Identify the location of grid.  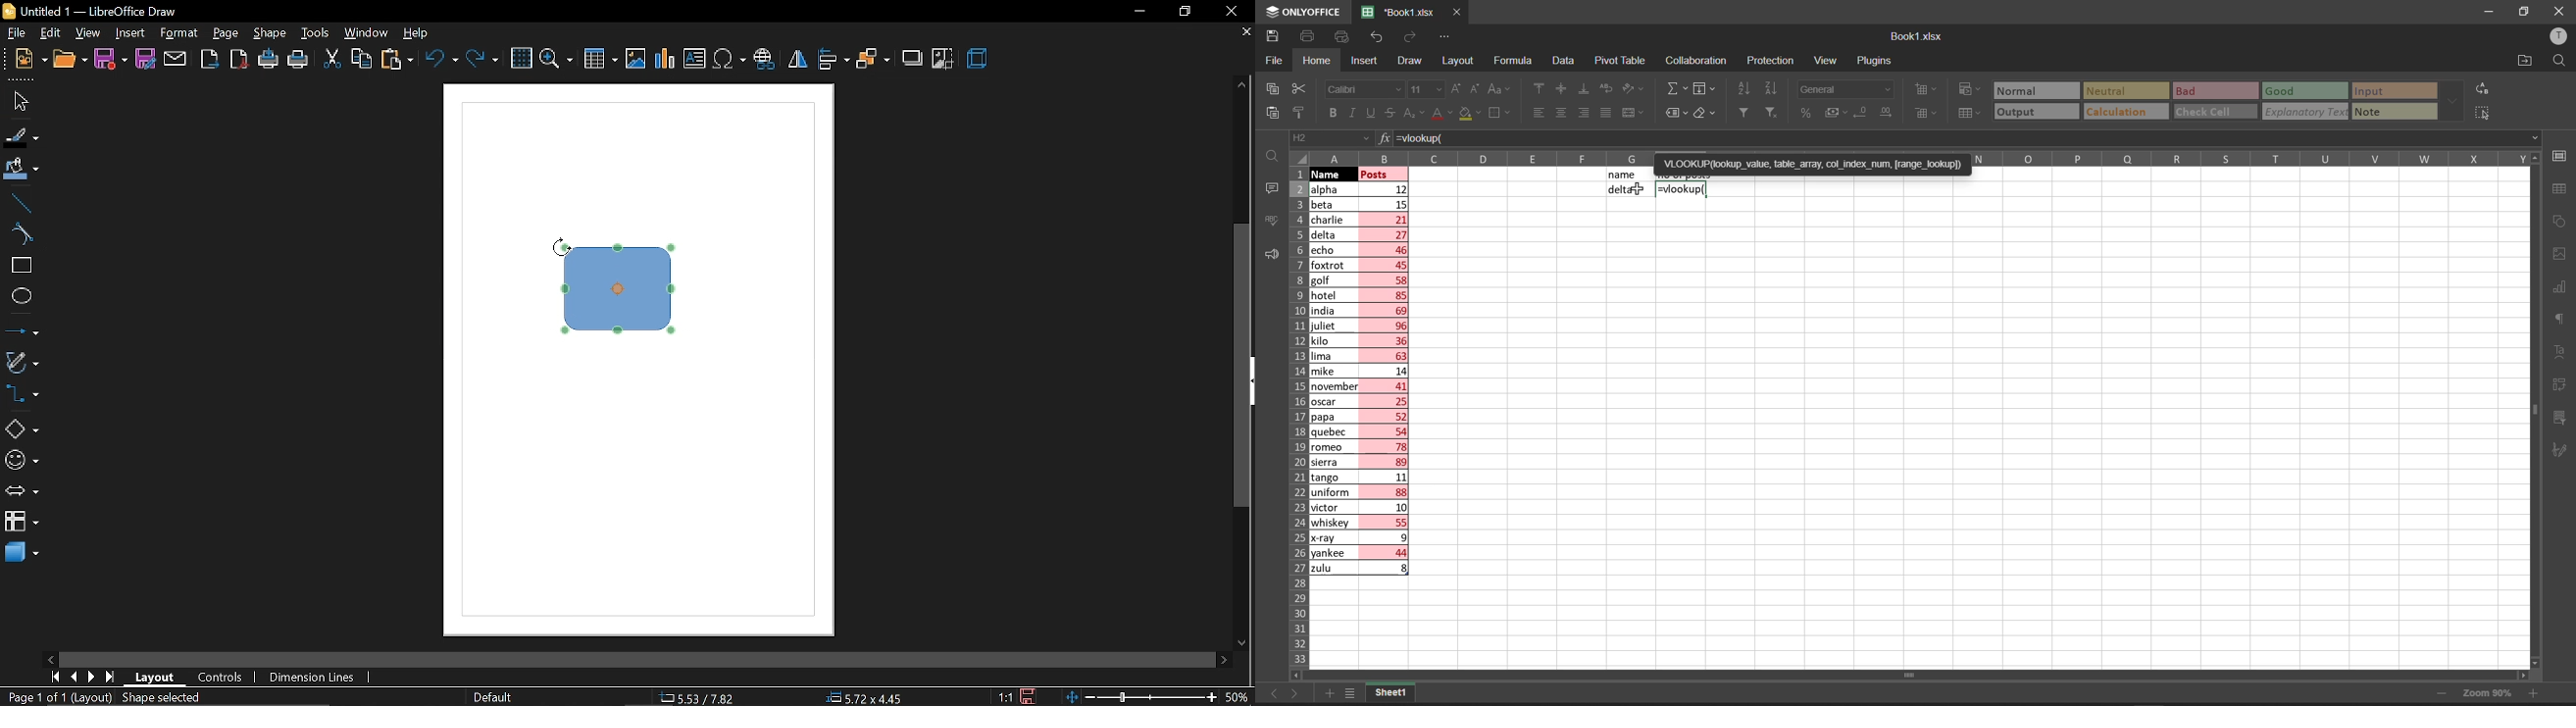
(522, 58).